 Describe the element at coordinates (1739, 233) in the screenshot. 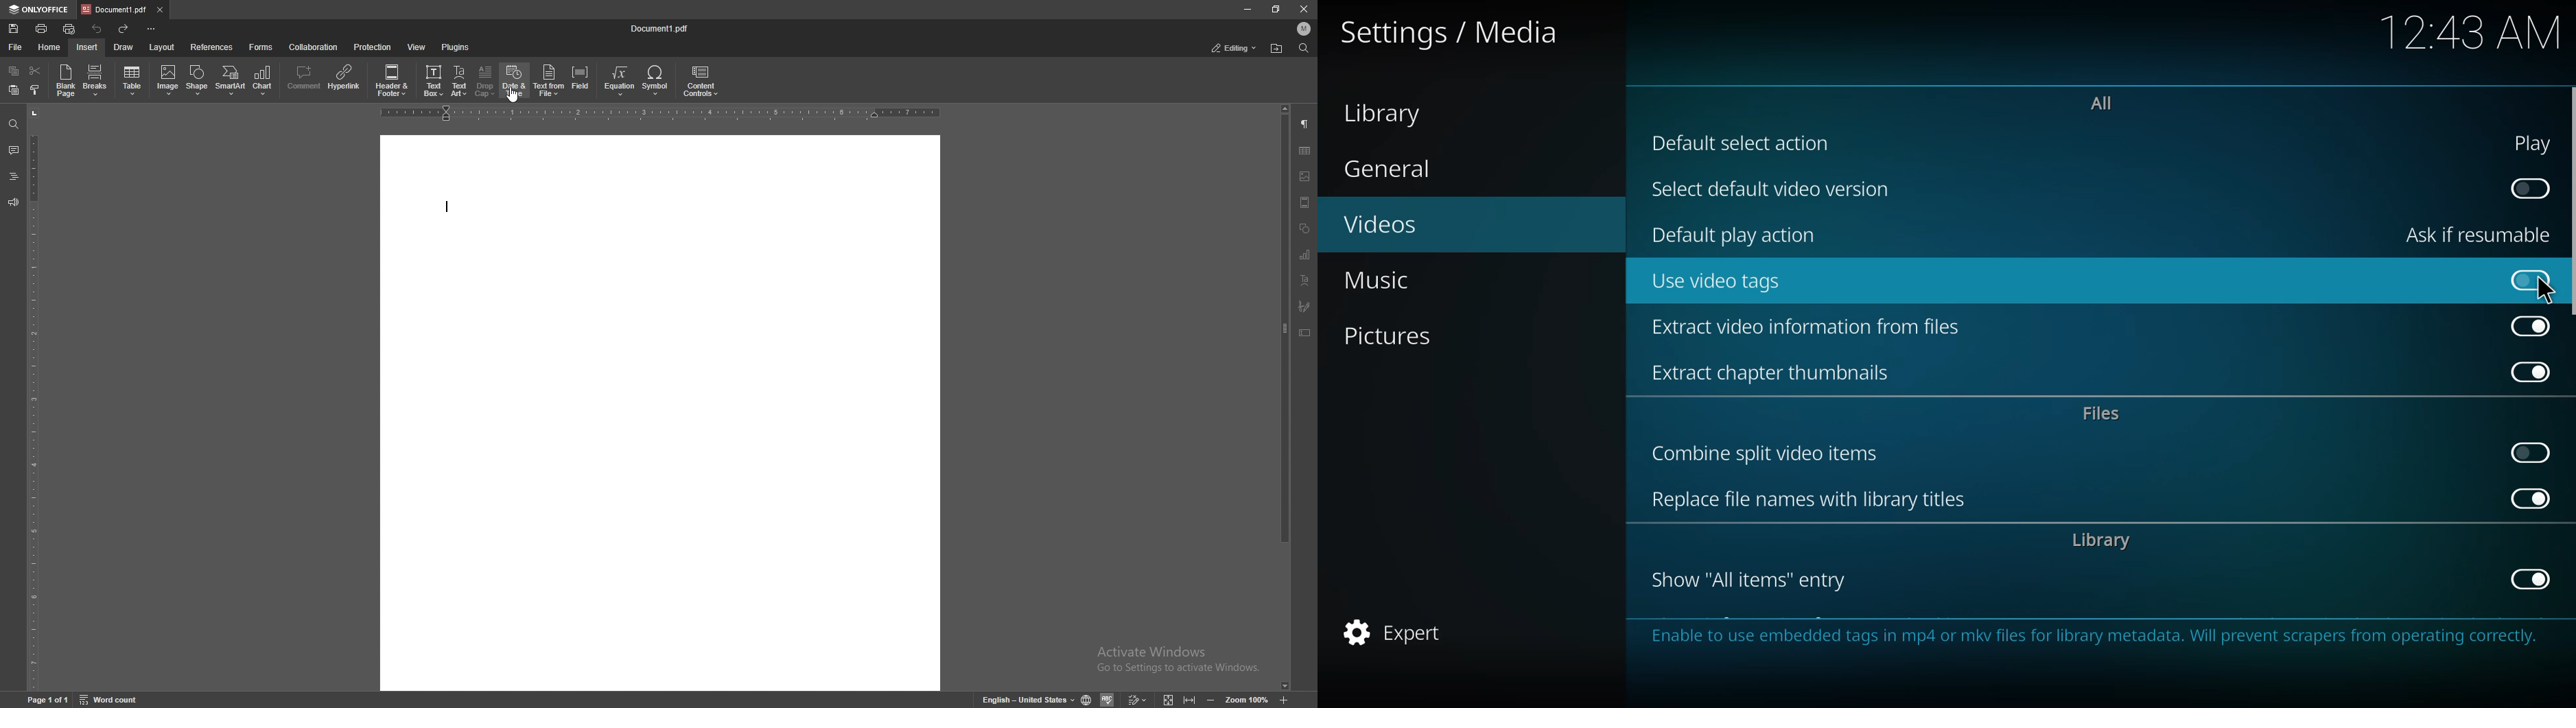

I see `default play action` at that location.